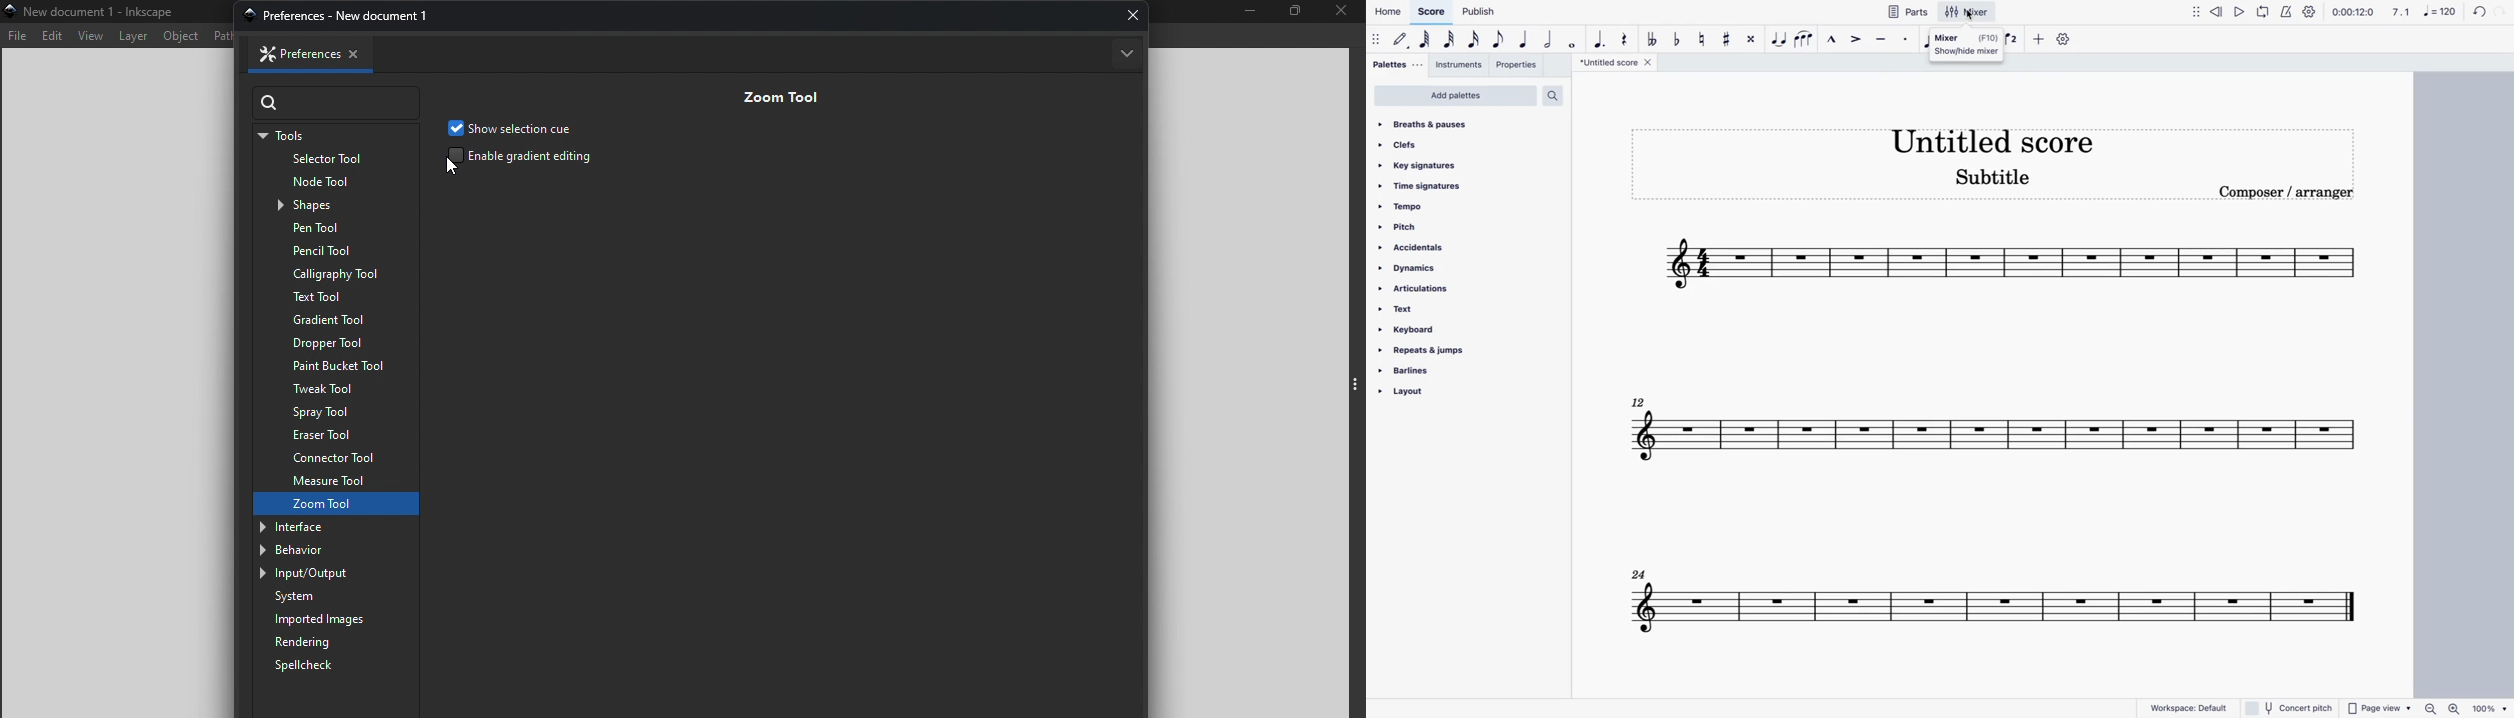  What do you see at coordinates (1293, 14) in the screenshot?
I see `Maximize` at bounding box center [1293, 14].